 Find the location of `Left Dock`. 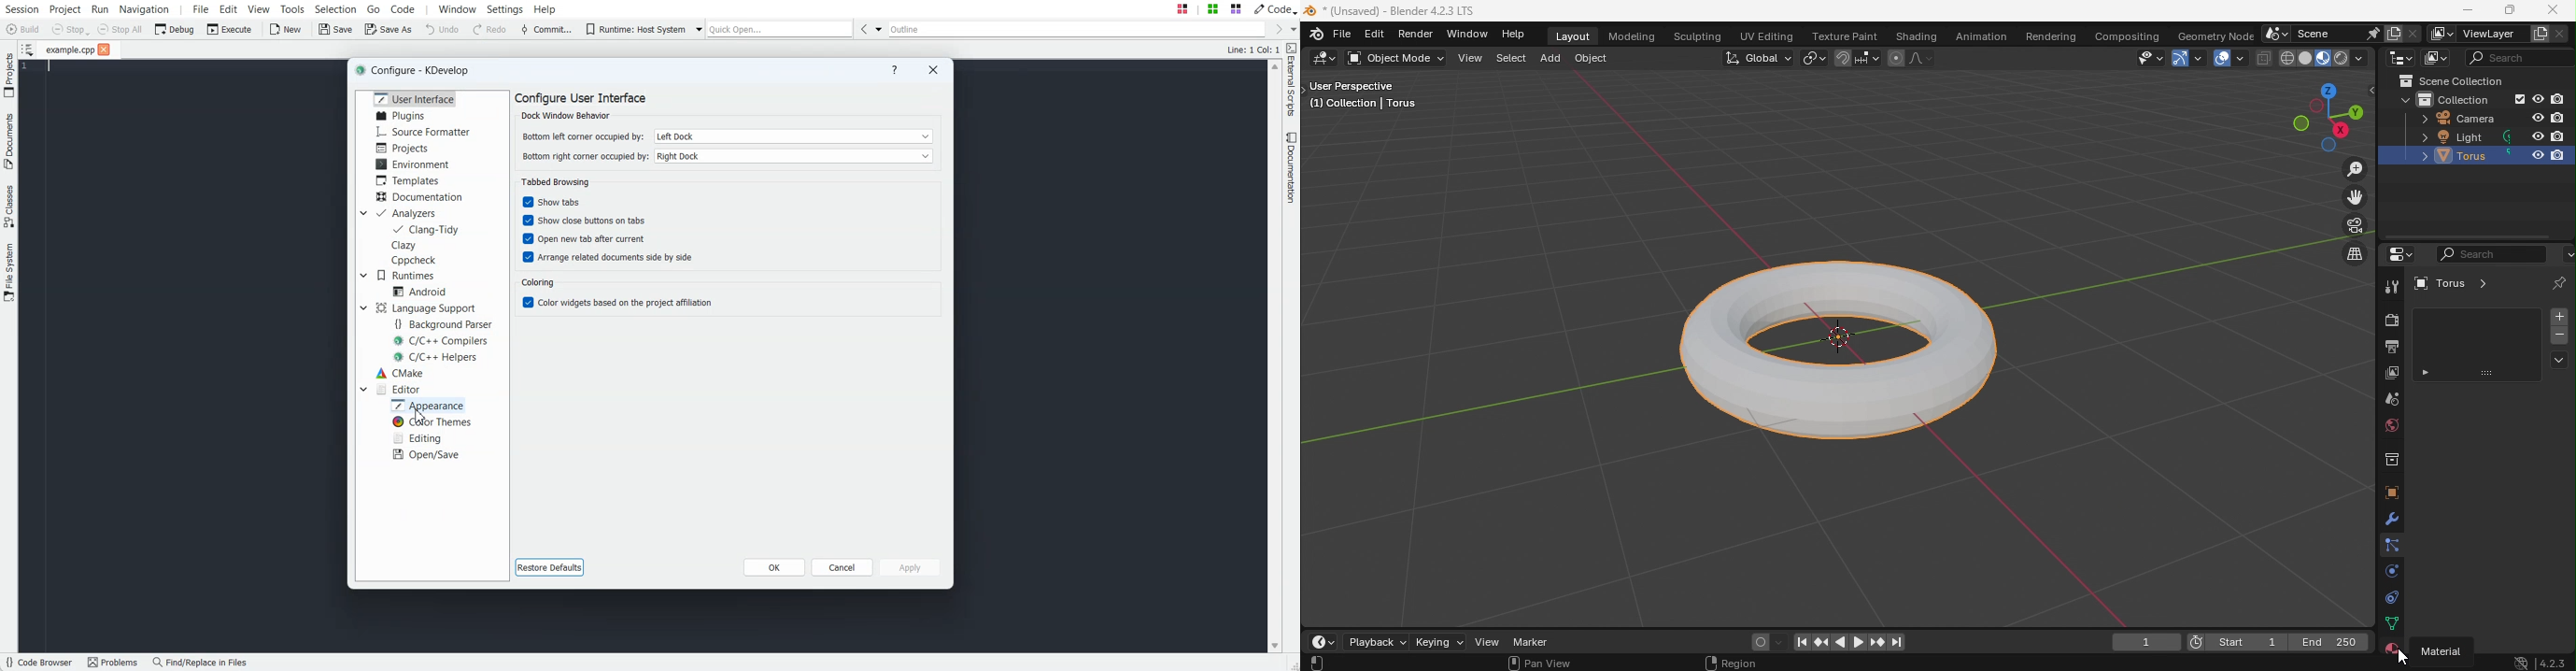

Left Dock is located at coordinates (793, 136).